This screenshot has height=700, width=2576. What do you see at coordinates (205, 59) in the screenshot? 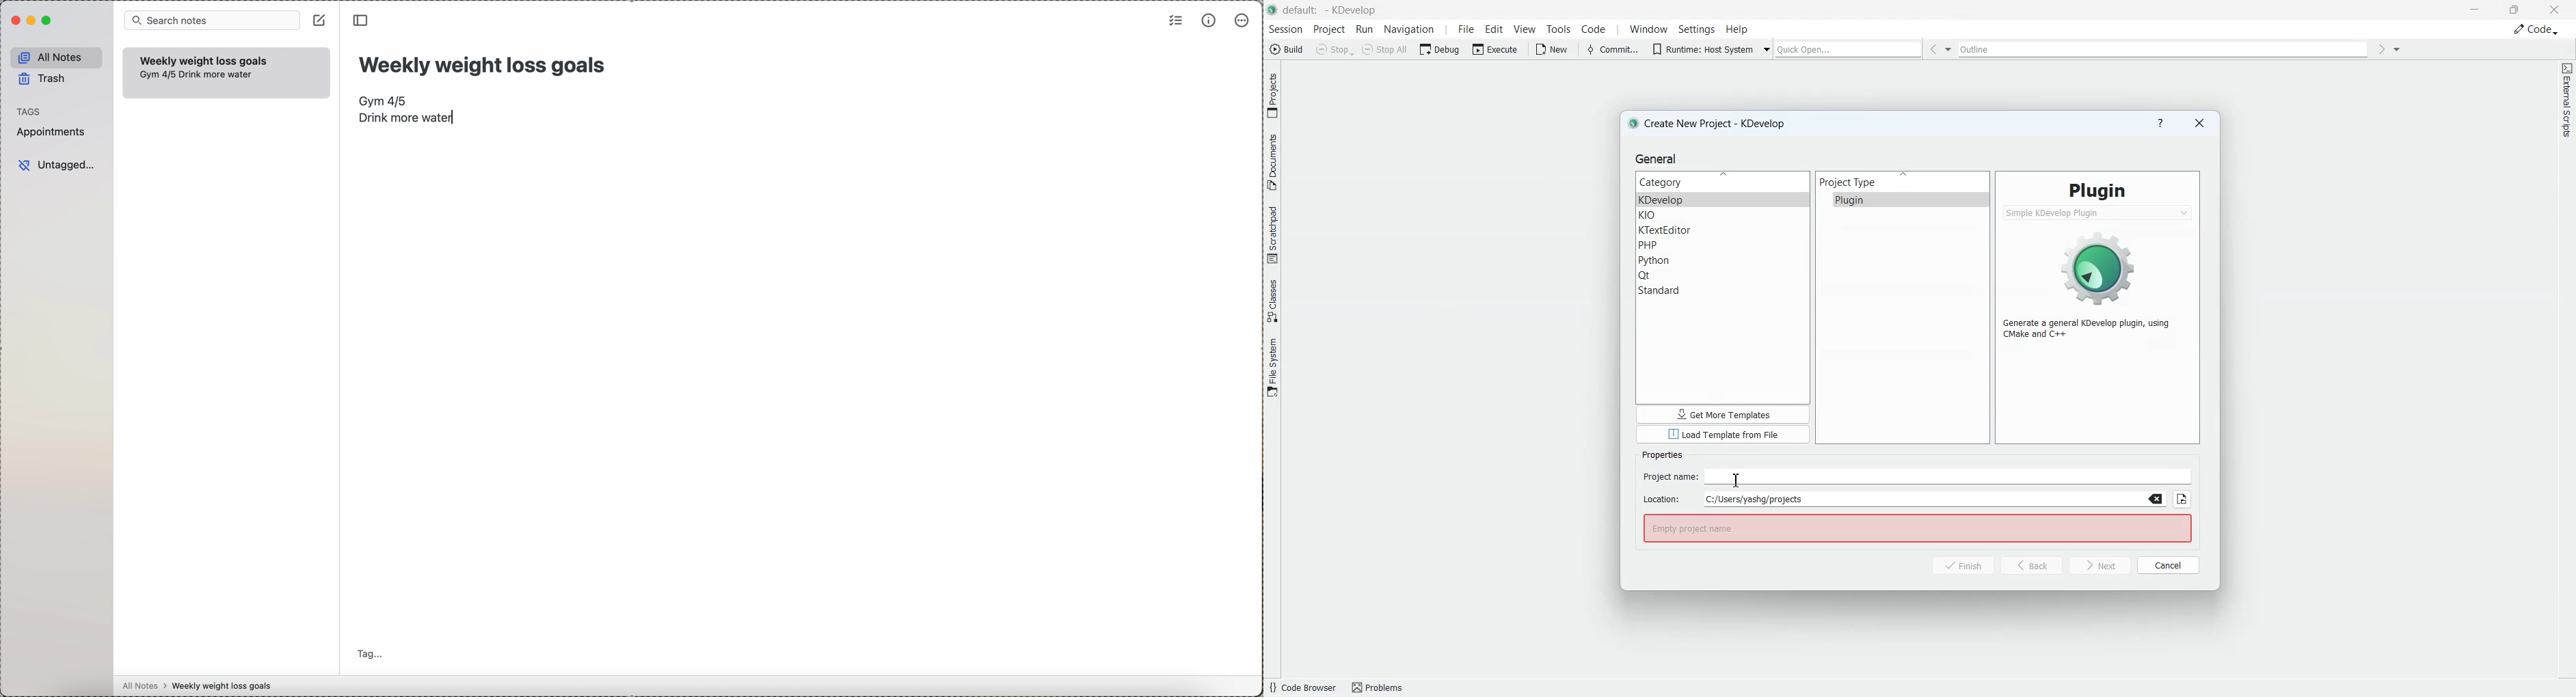
I see `weekly weigth loss goals note` at bounding box center [205, 59].